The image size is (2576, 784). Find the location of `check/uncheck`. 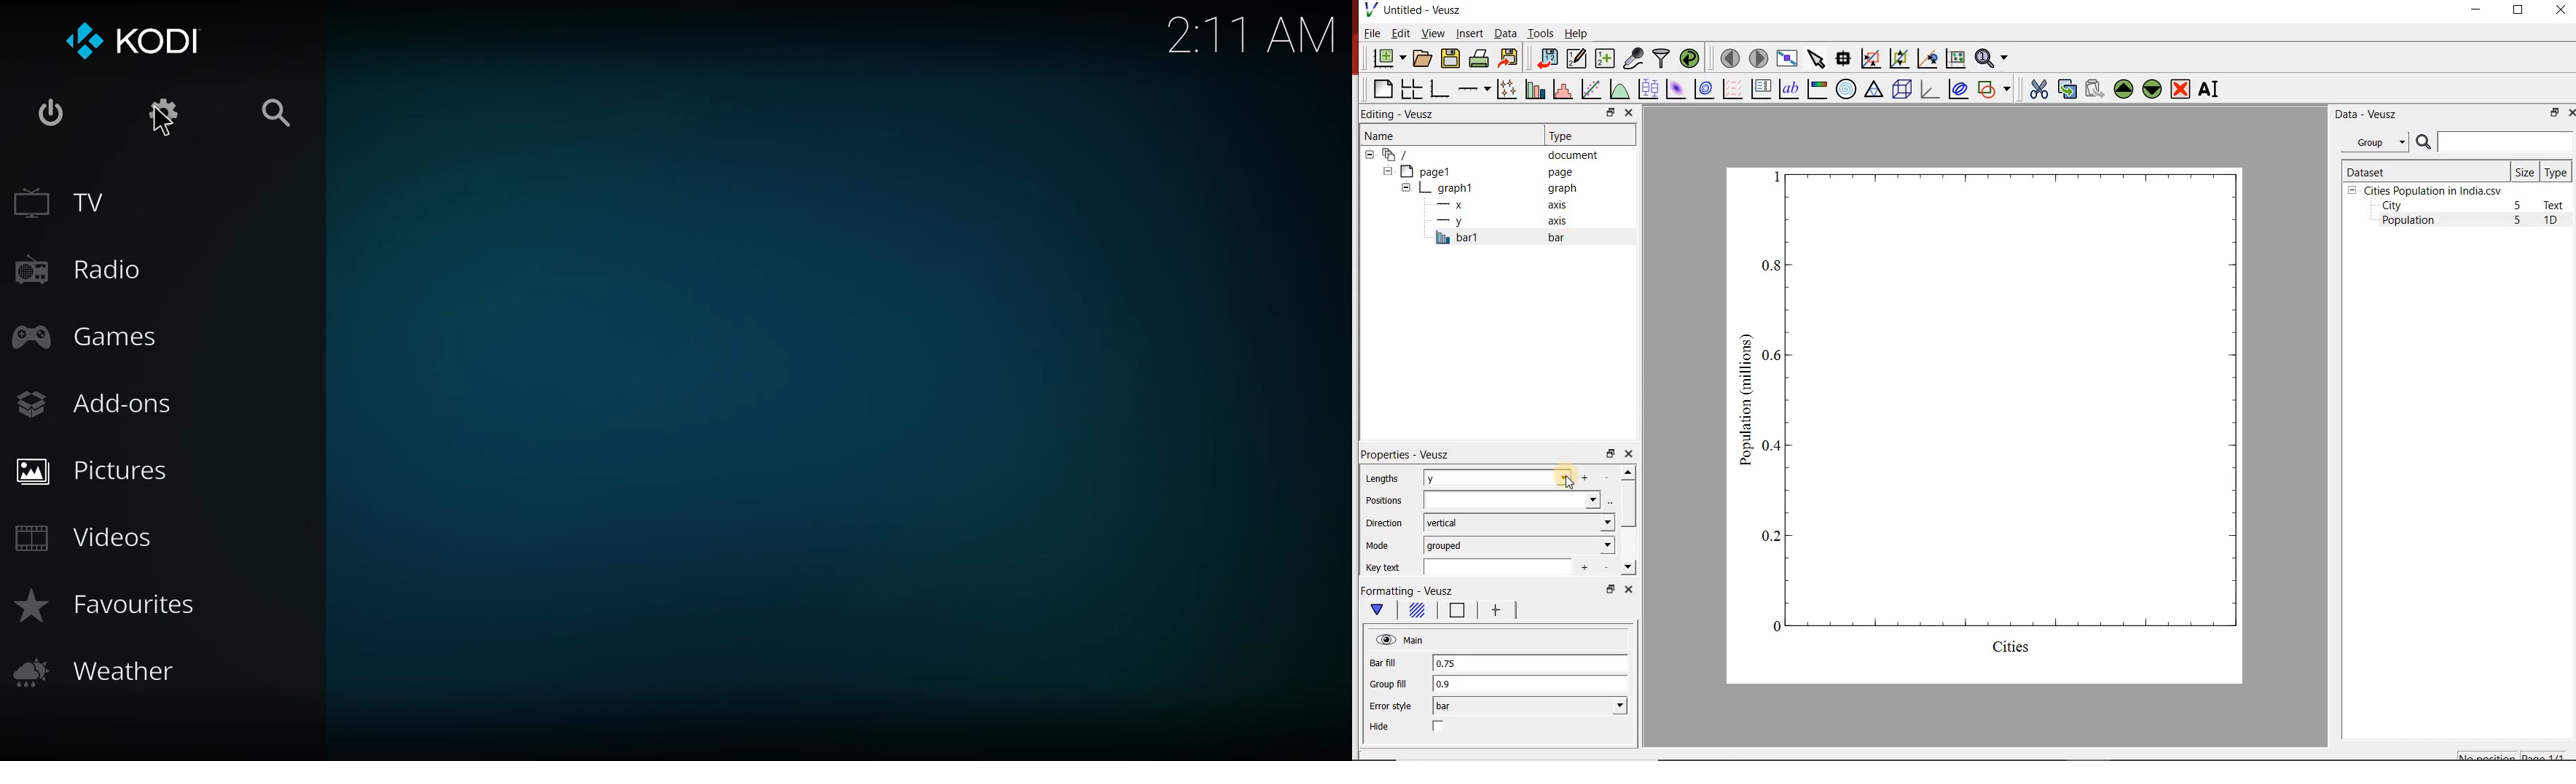

check/uncheck is located at coordinates (1439, 727).